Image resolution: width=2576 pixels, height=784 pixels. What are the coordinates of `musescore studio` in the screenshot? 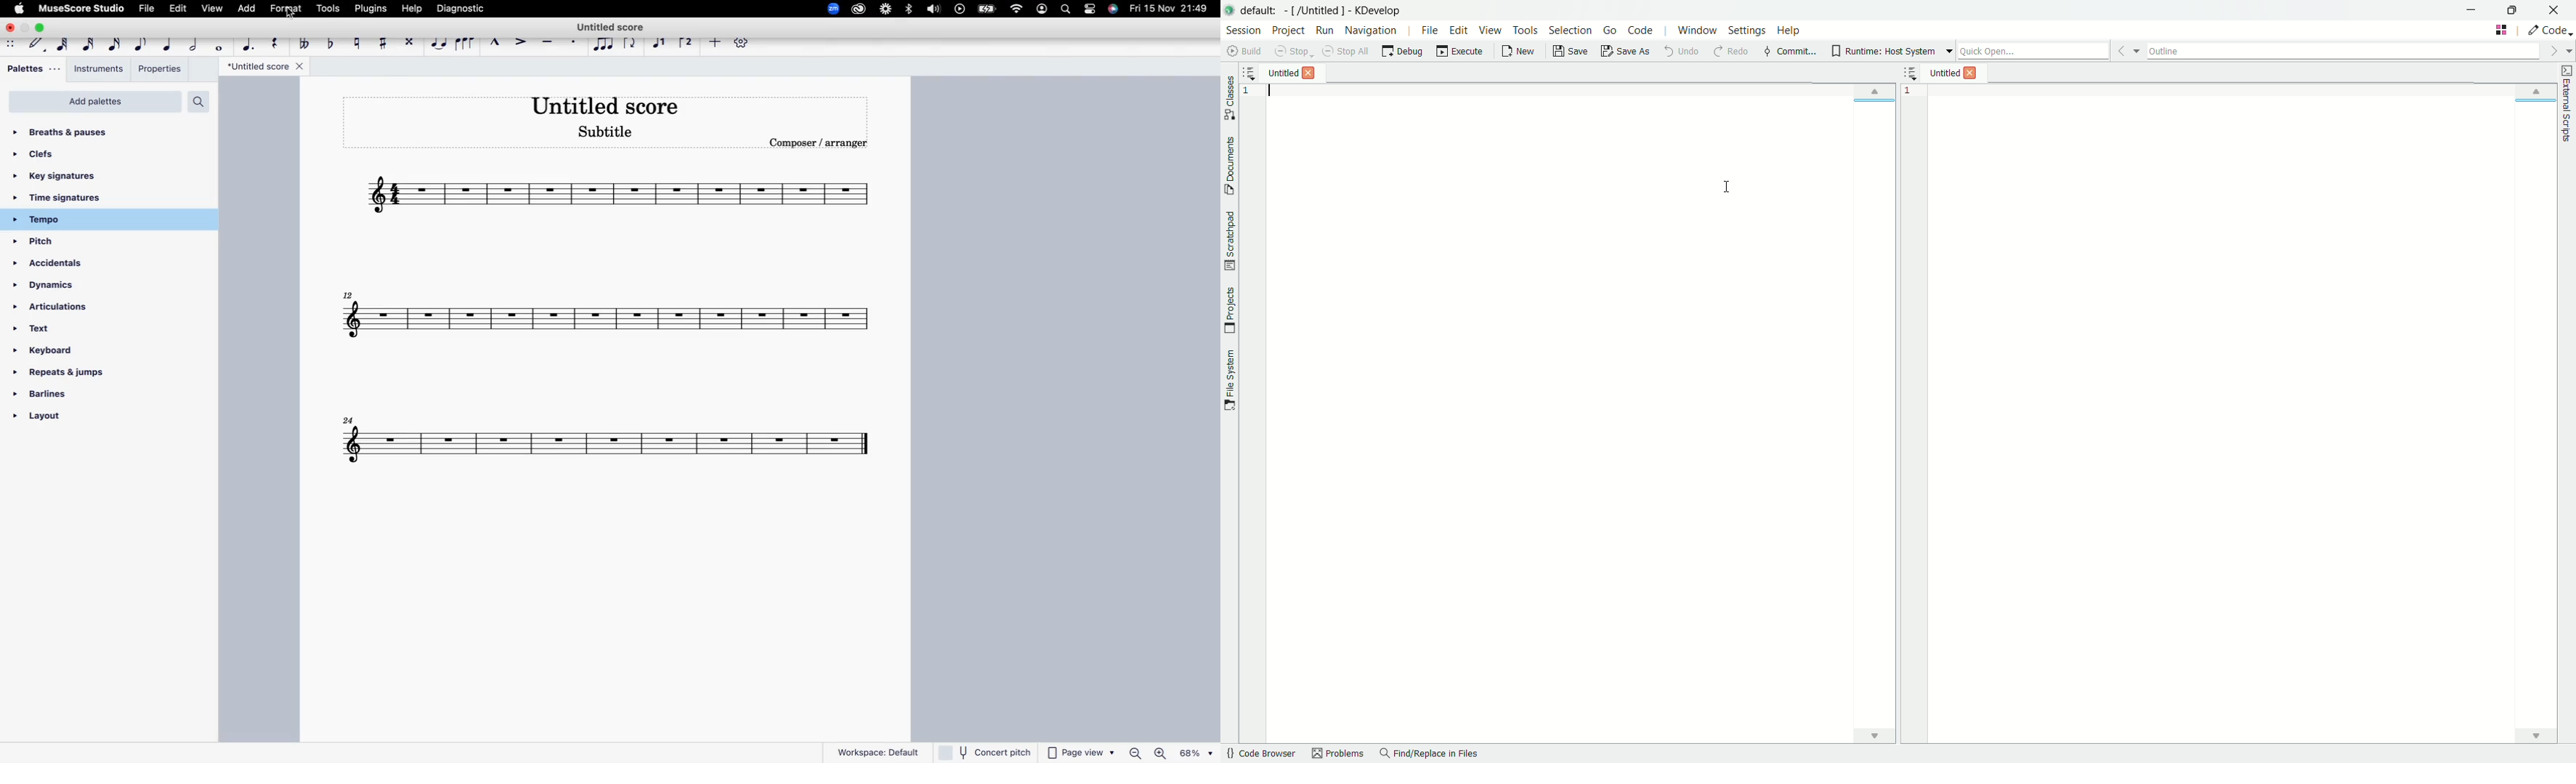 It's located at (81, 8).